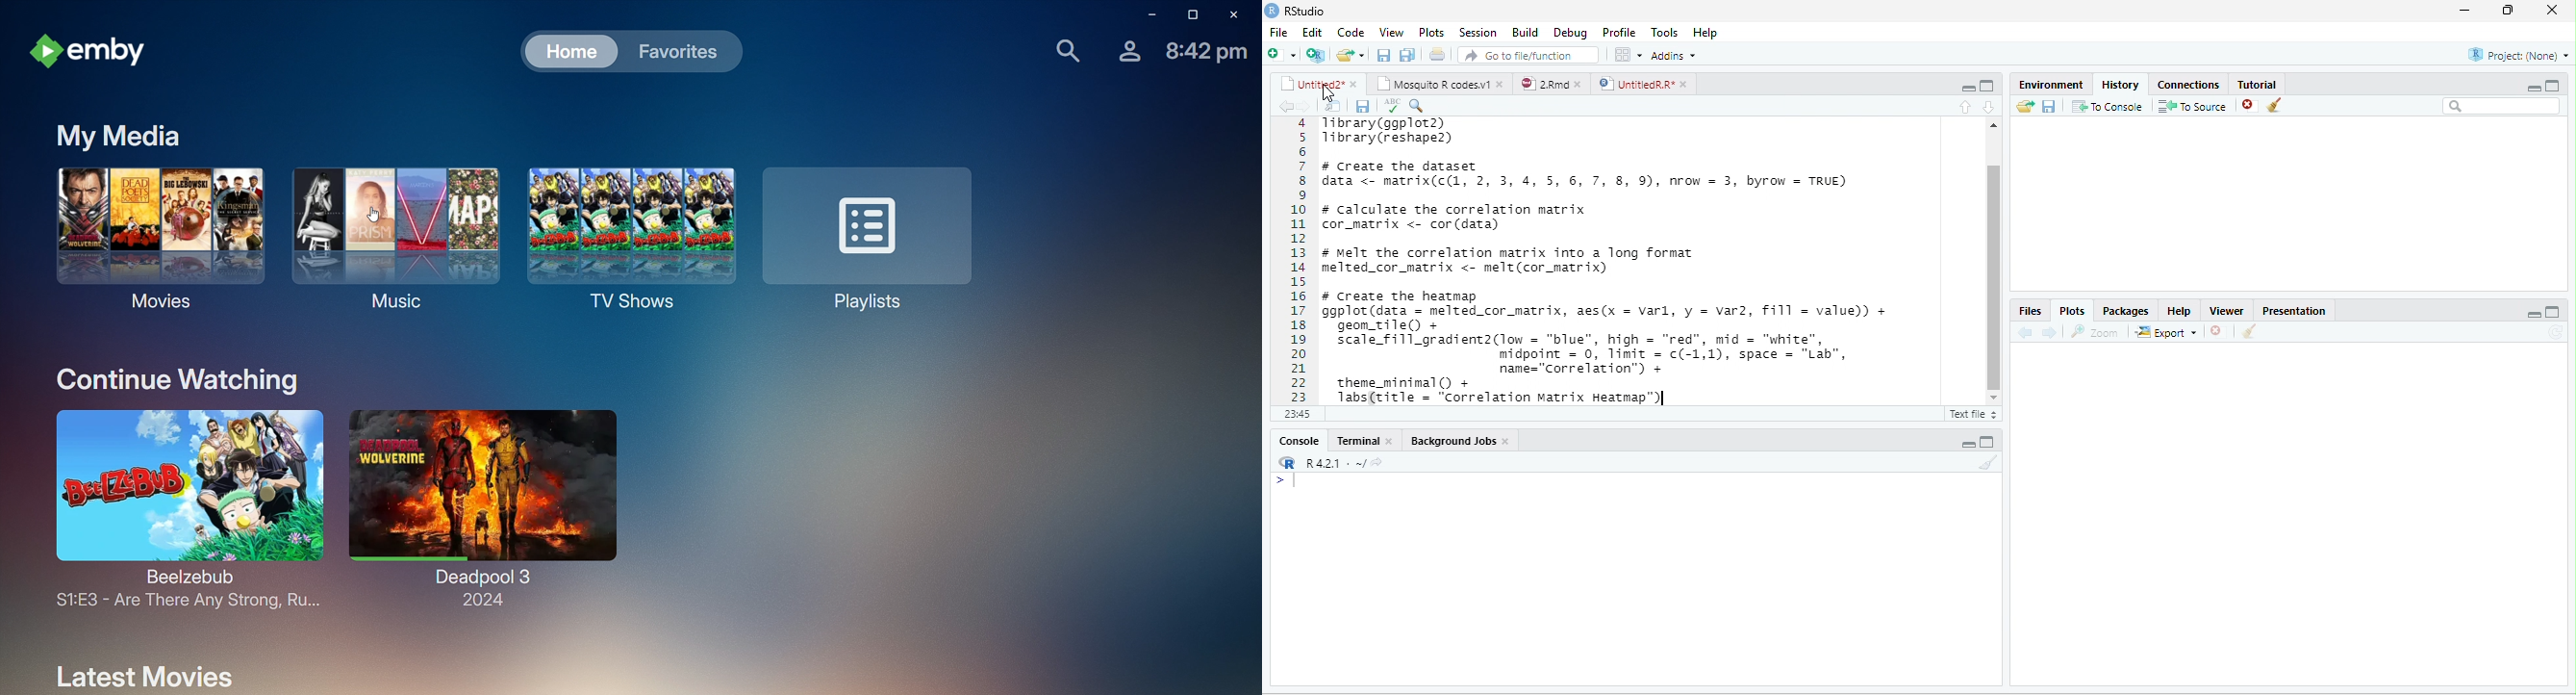  What do you see at coordinates (2517, 311) in the screenshot?
I see `` at bounding box center [2517, 311].